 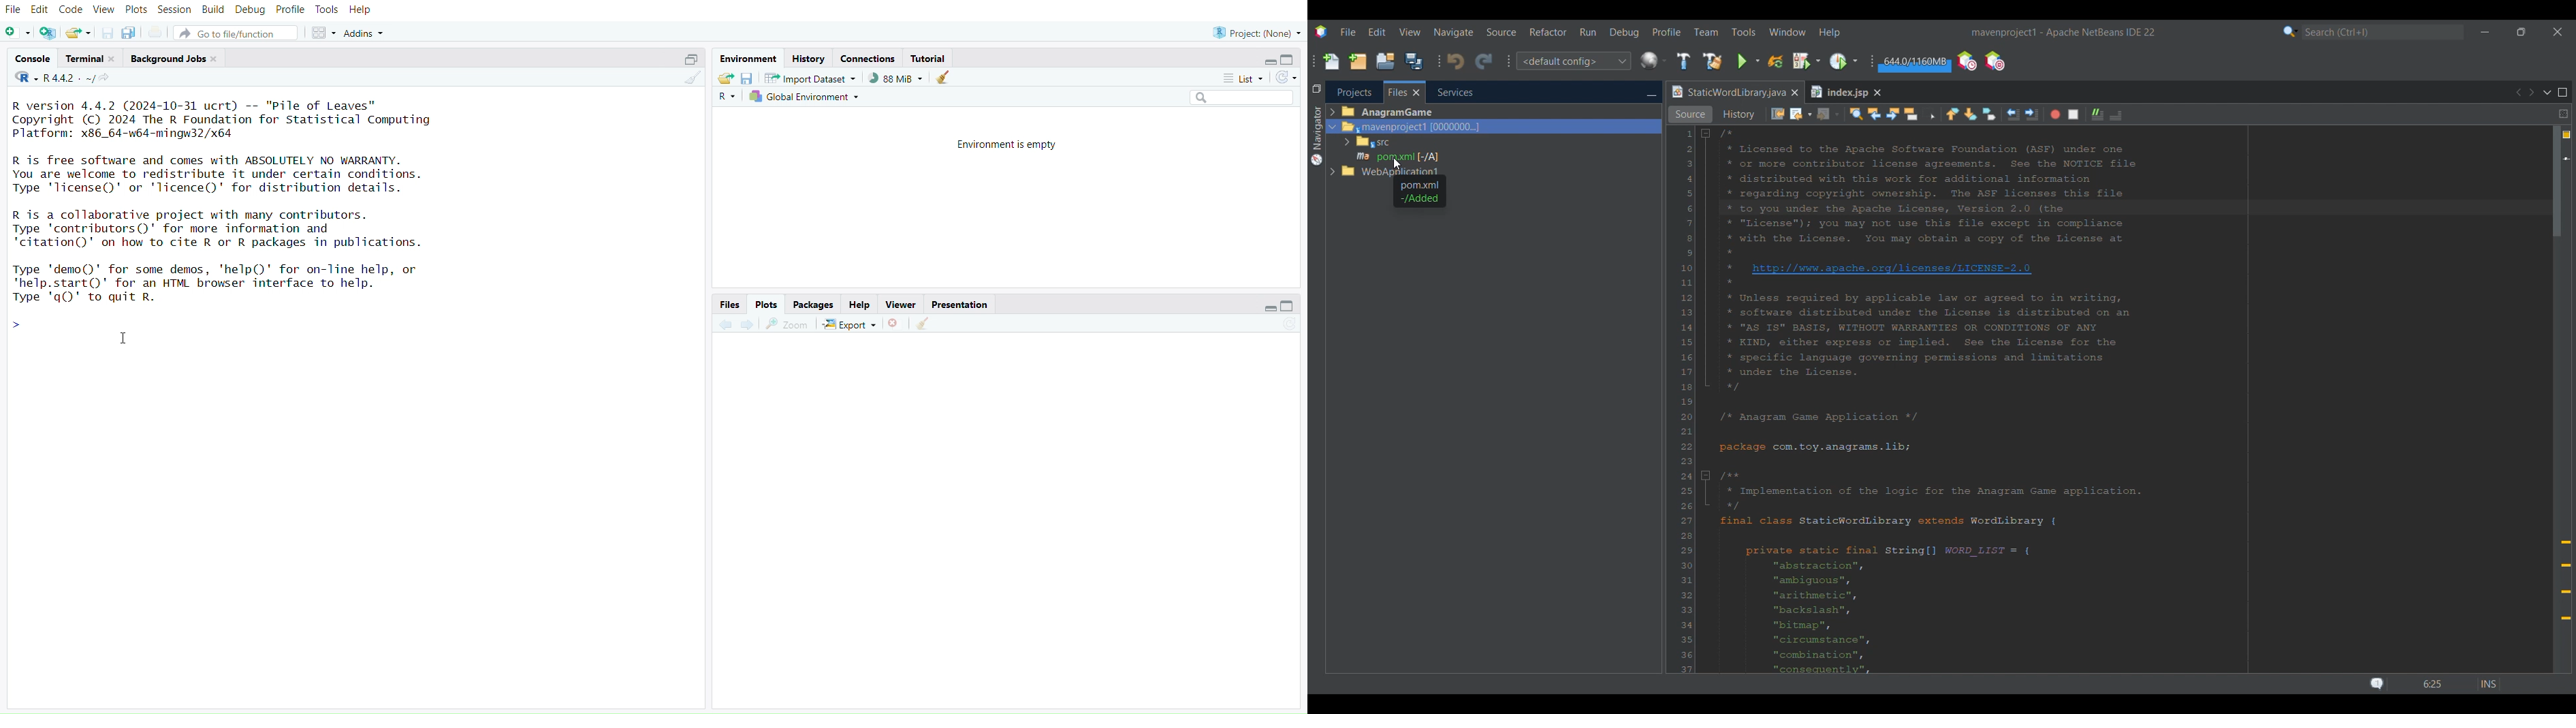 I want to click on refresh current plot, so click(x=1288, y=326).